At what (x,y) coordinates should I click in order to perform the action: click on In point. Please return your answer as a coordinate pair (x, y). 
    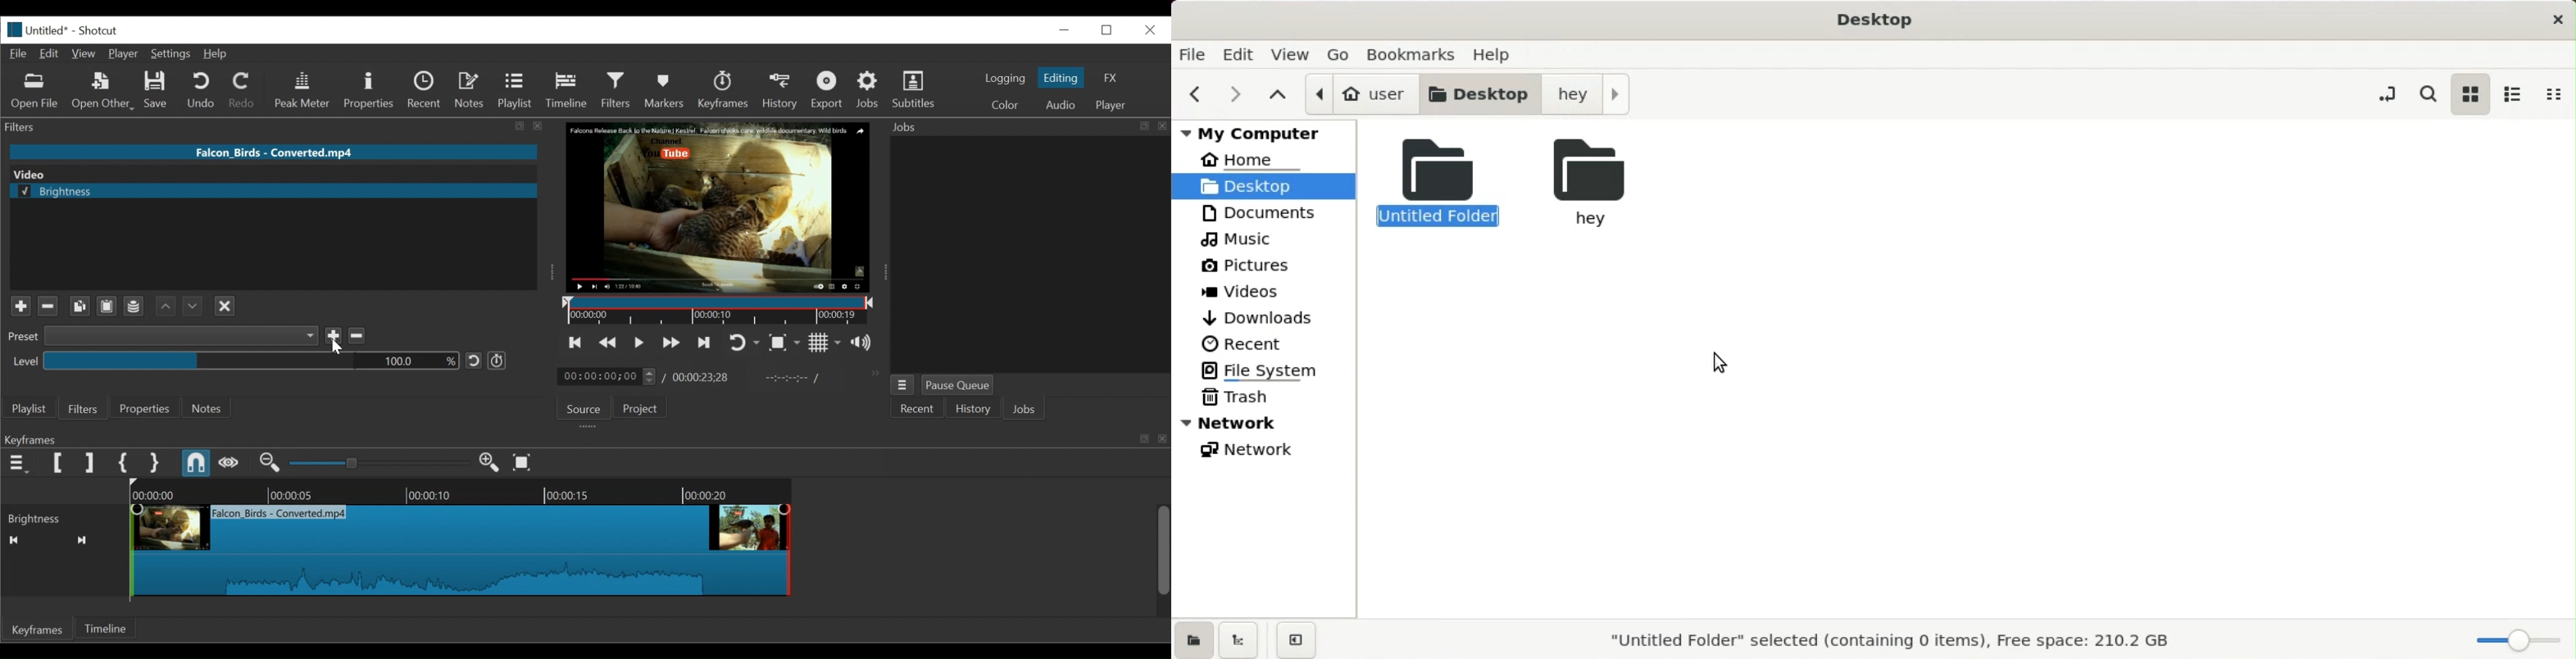
    Looking at the image, I should click on (786, 378).